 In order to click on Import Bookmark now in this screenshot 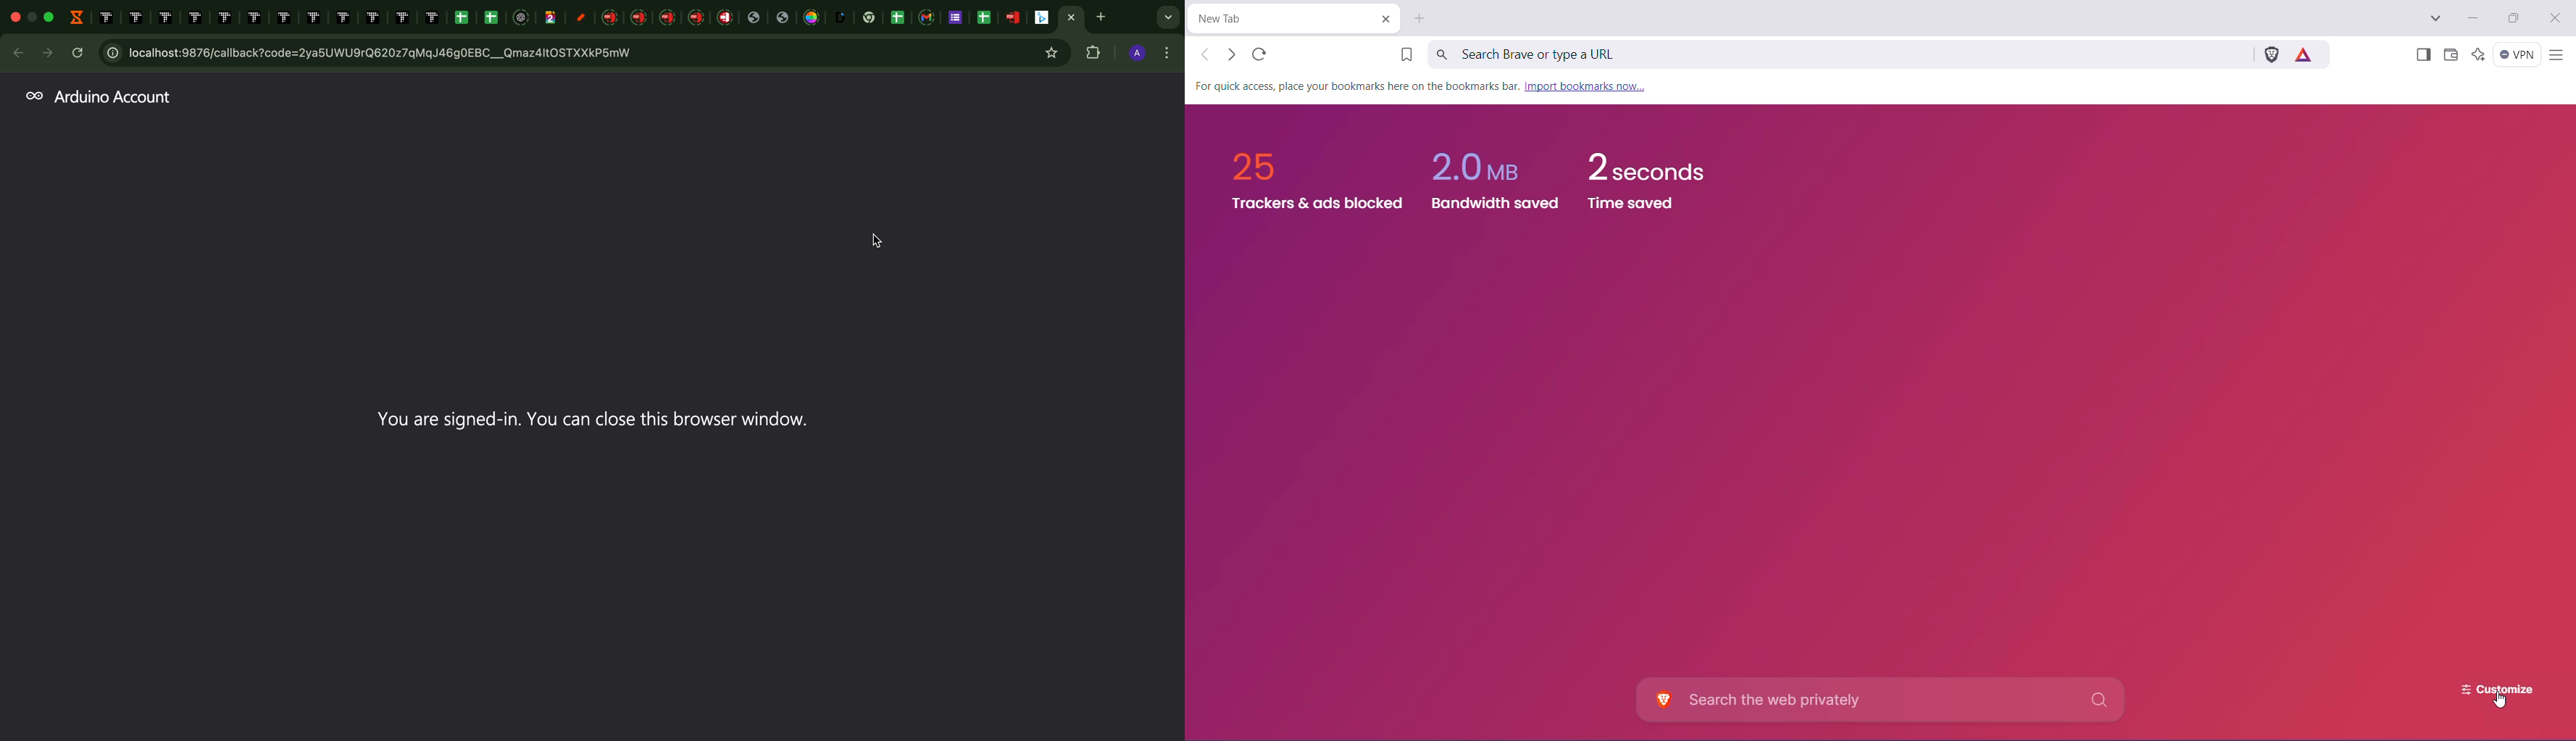, I will do `click(1584, 87)`.